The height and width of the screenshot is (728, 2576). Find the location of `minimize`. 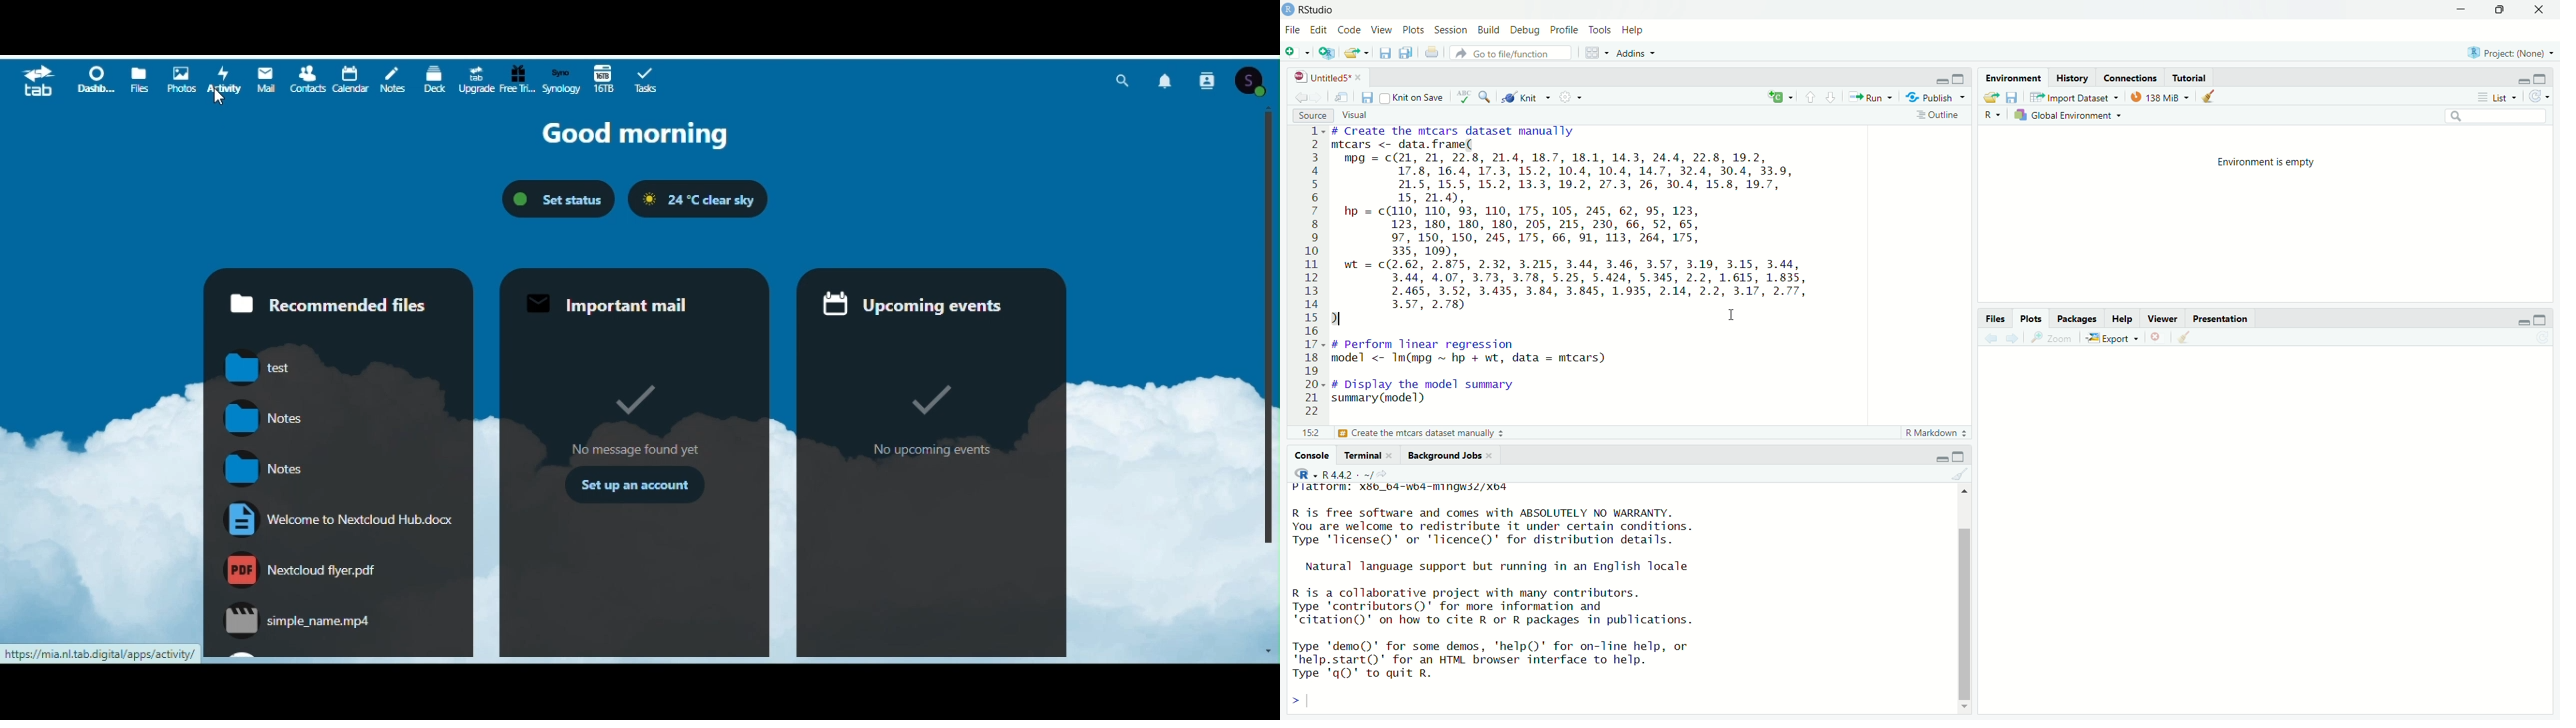

minimize is located at coordinates (2522, 81).